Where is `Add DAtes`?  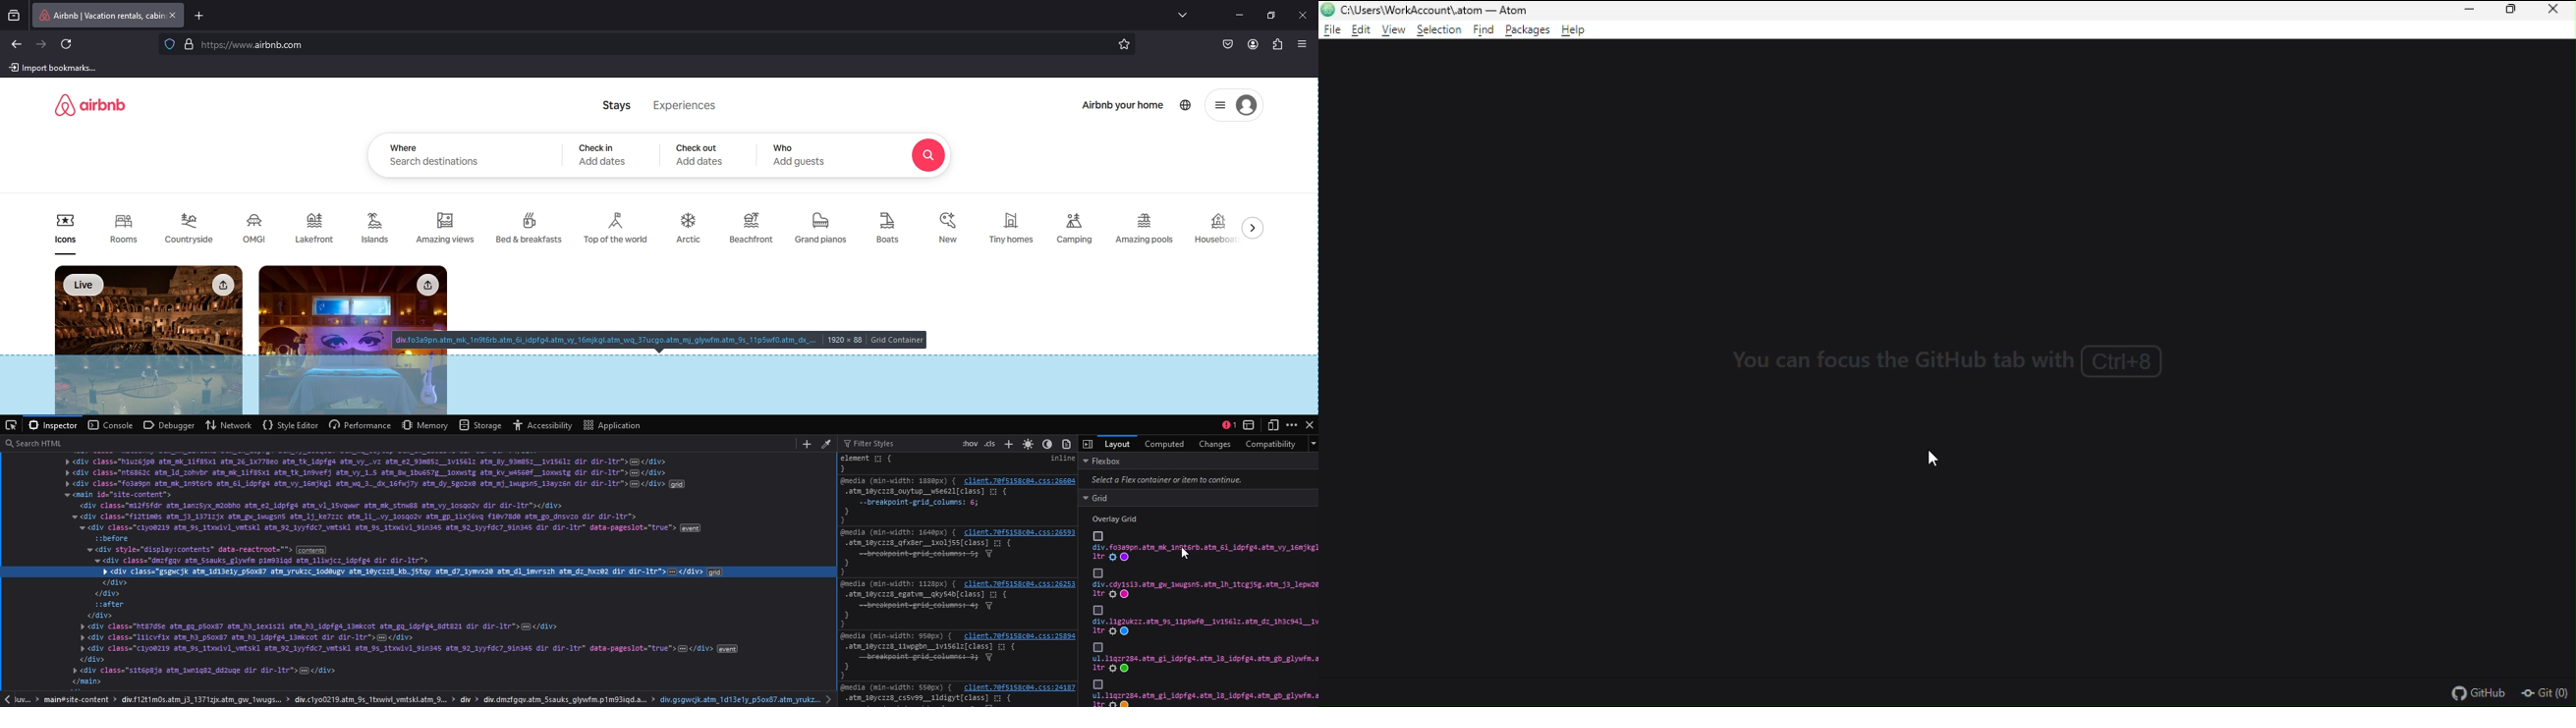
Add DAtes is located at coordinates (604, 161).